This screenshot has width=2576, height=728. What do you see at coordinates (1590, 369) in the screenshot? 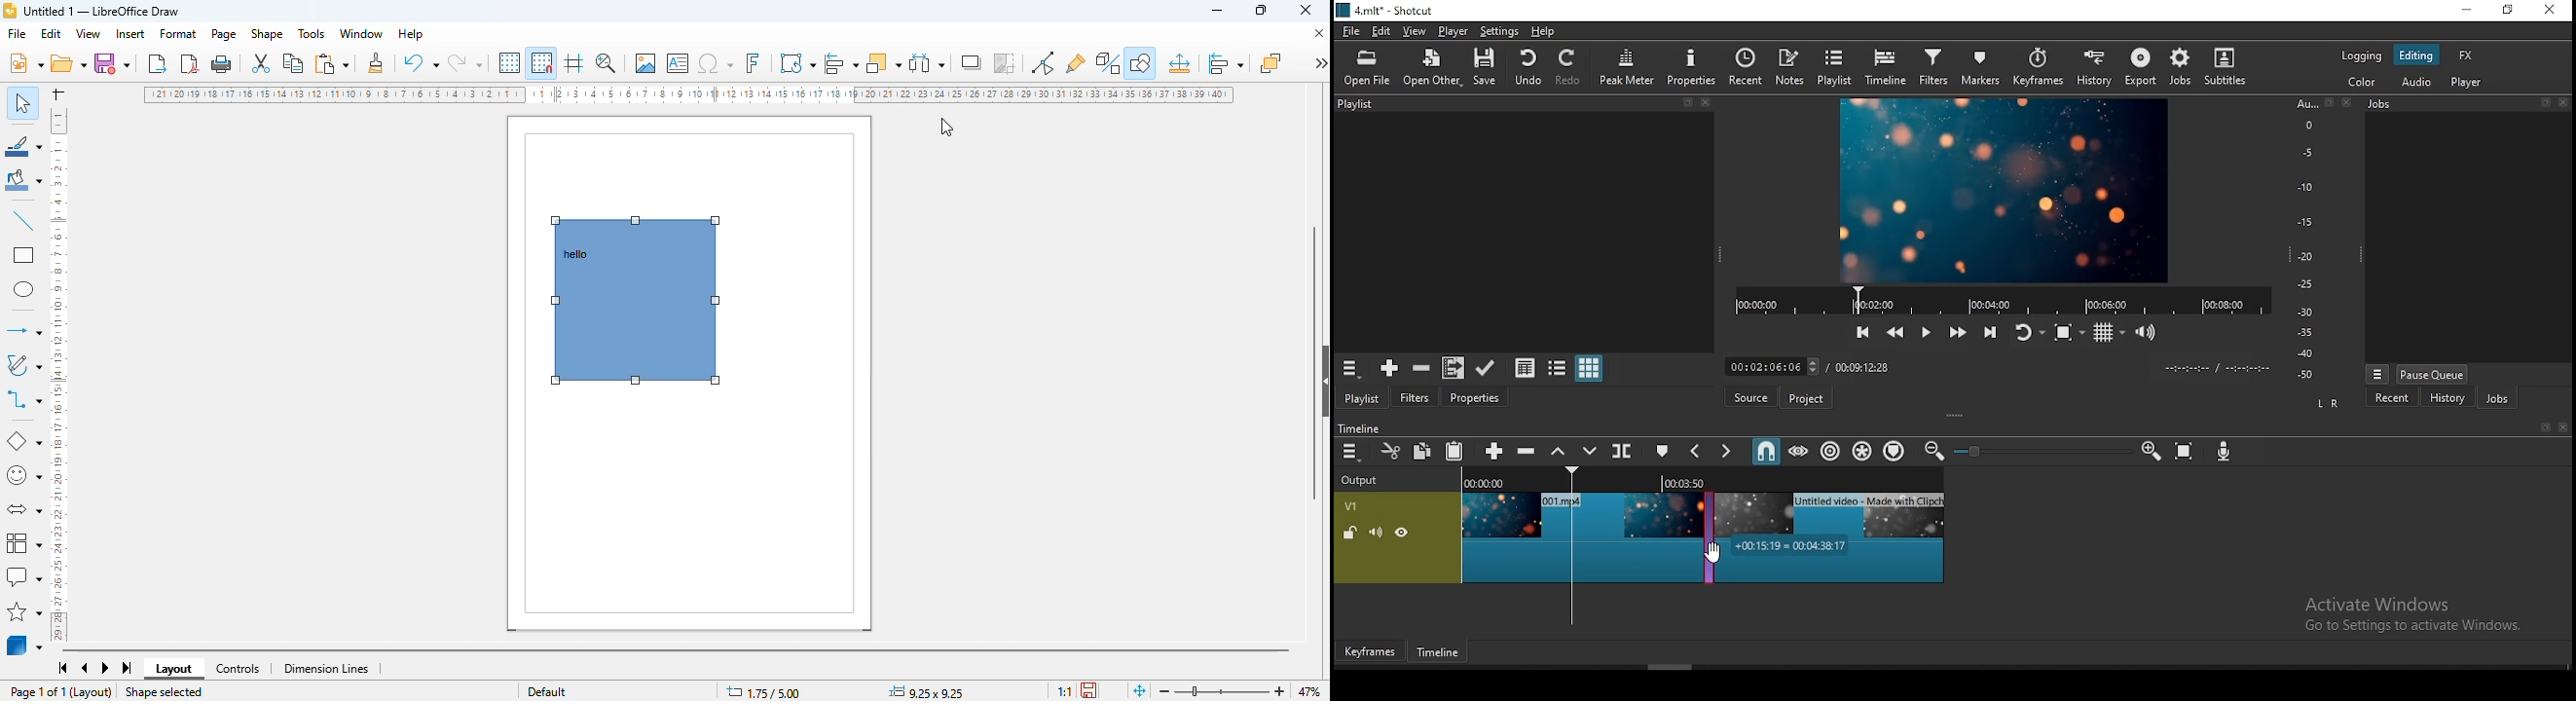
I see `view as icons` at bounding box center [1590, 369].